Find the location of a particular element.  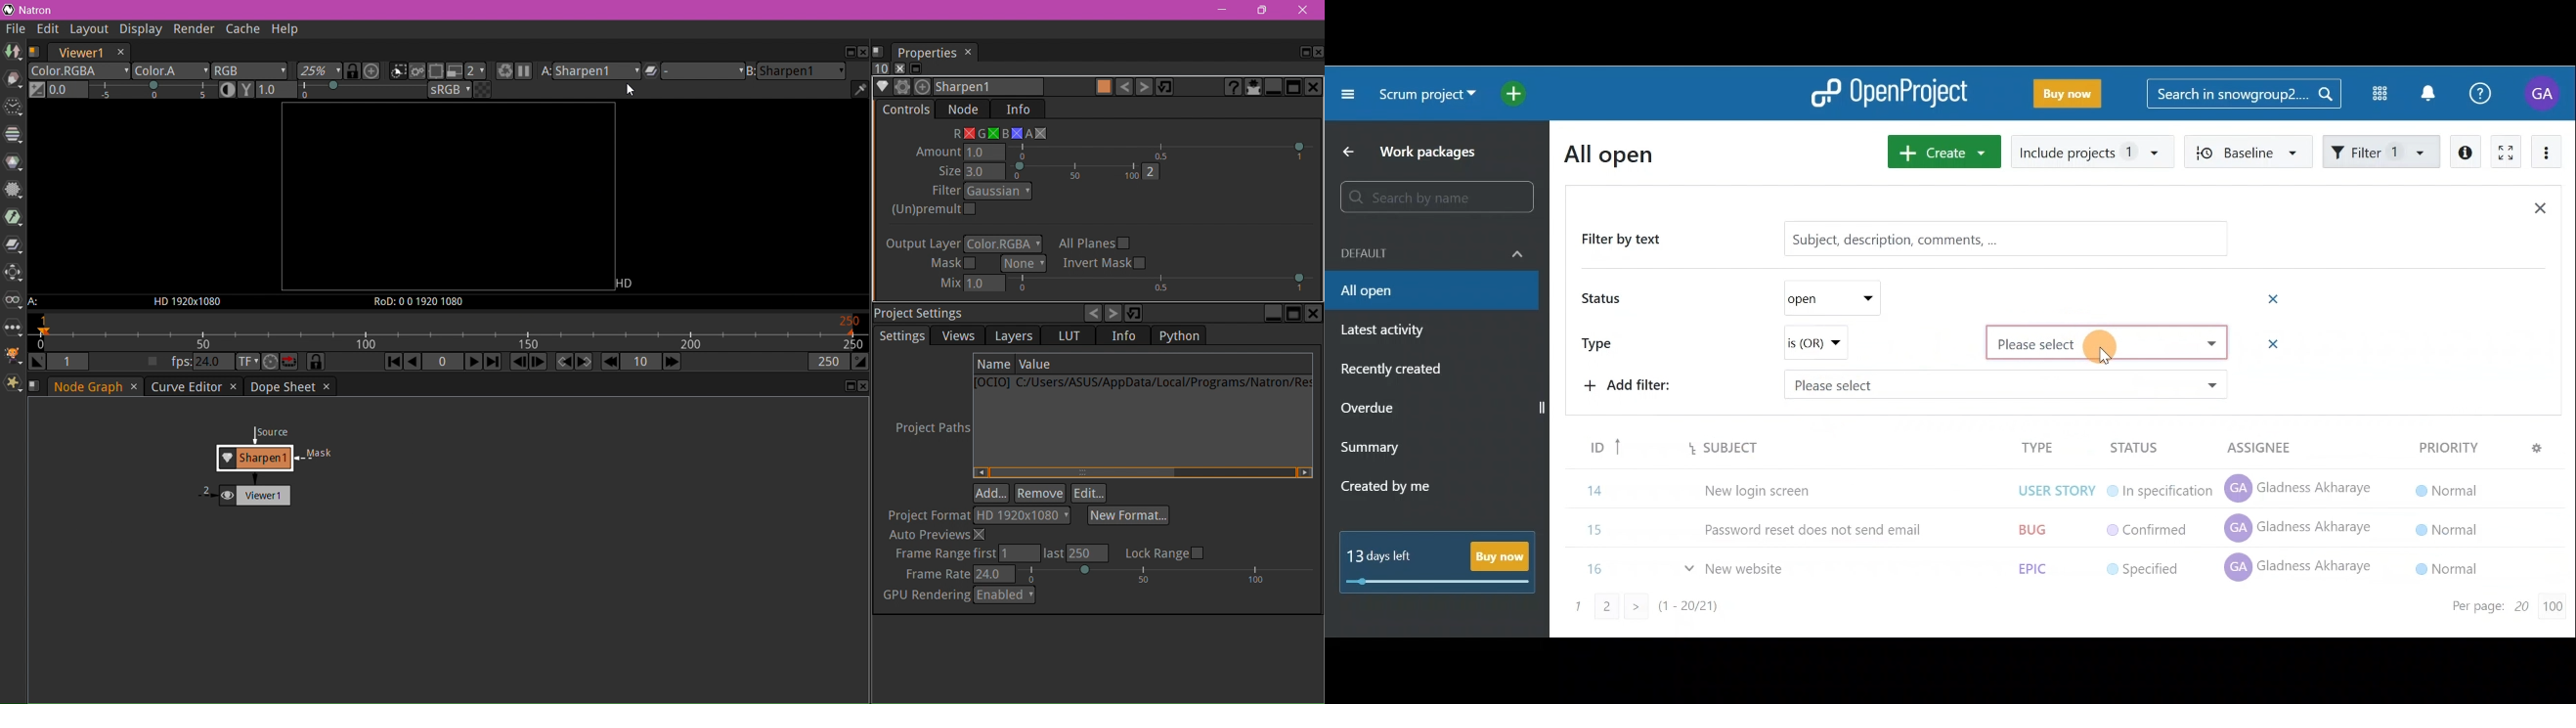

Properties is located at coordinates (935, 52).